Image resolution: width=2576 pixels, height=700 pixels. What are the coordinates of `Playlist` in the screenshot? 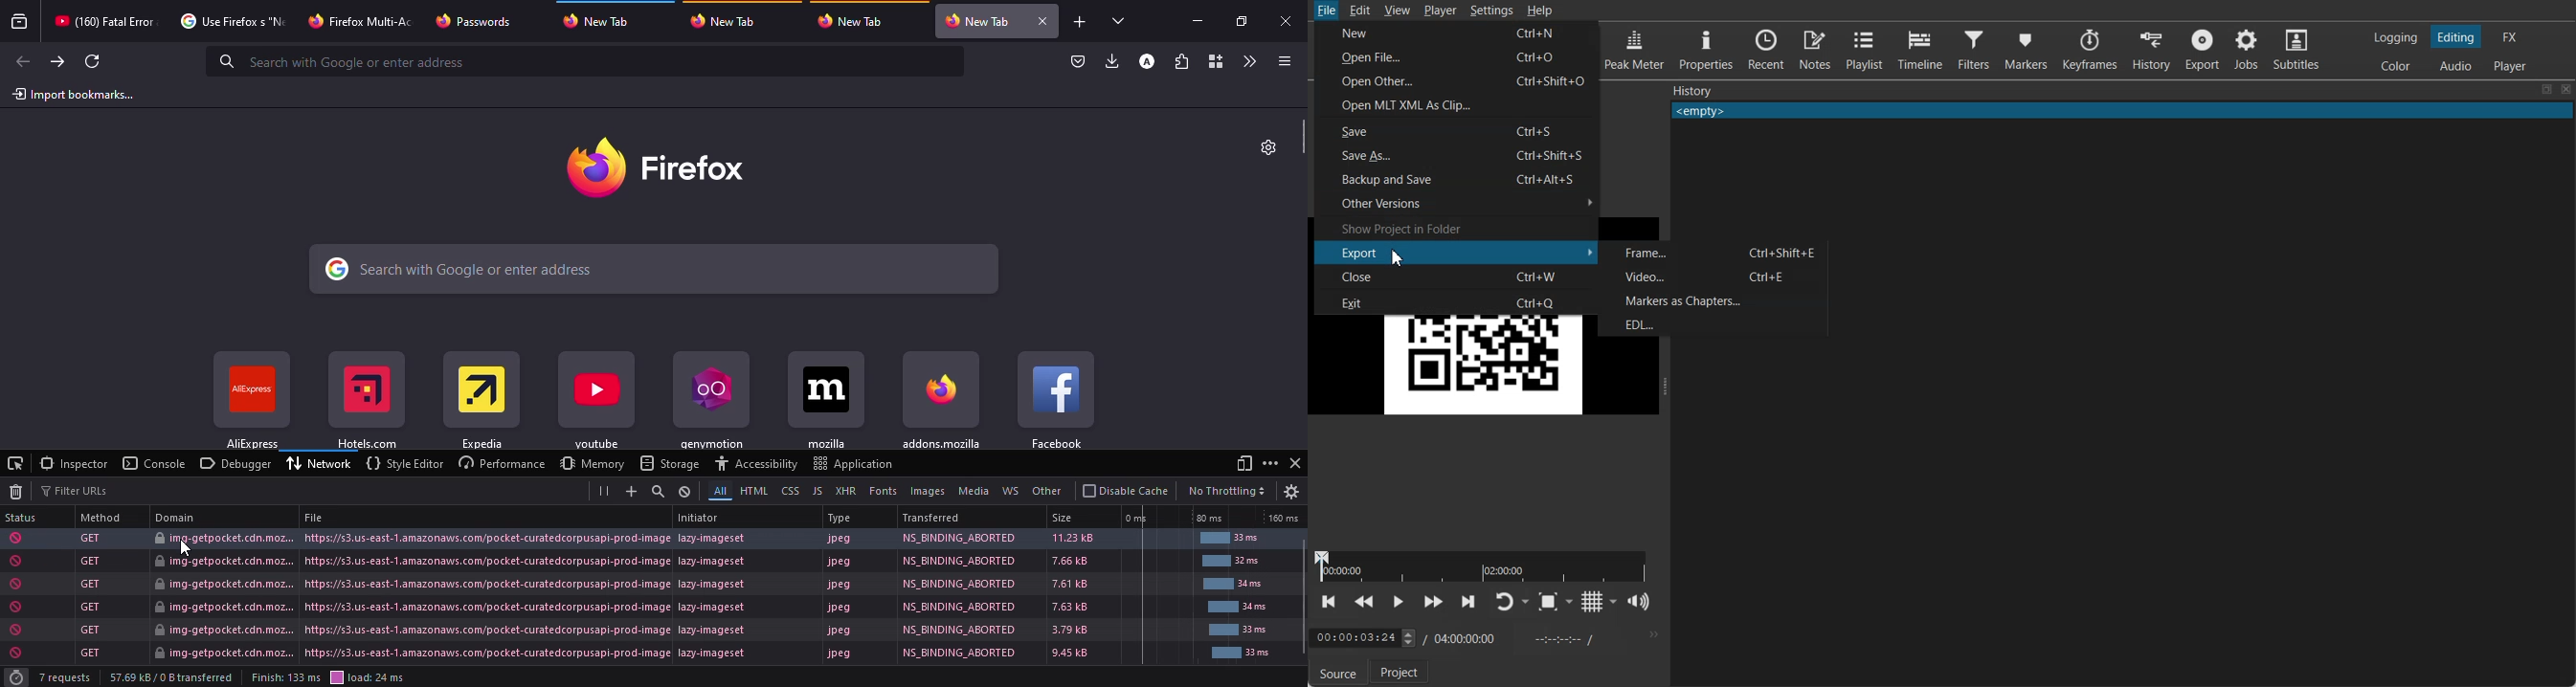 It's located at (1864, 49).